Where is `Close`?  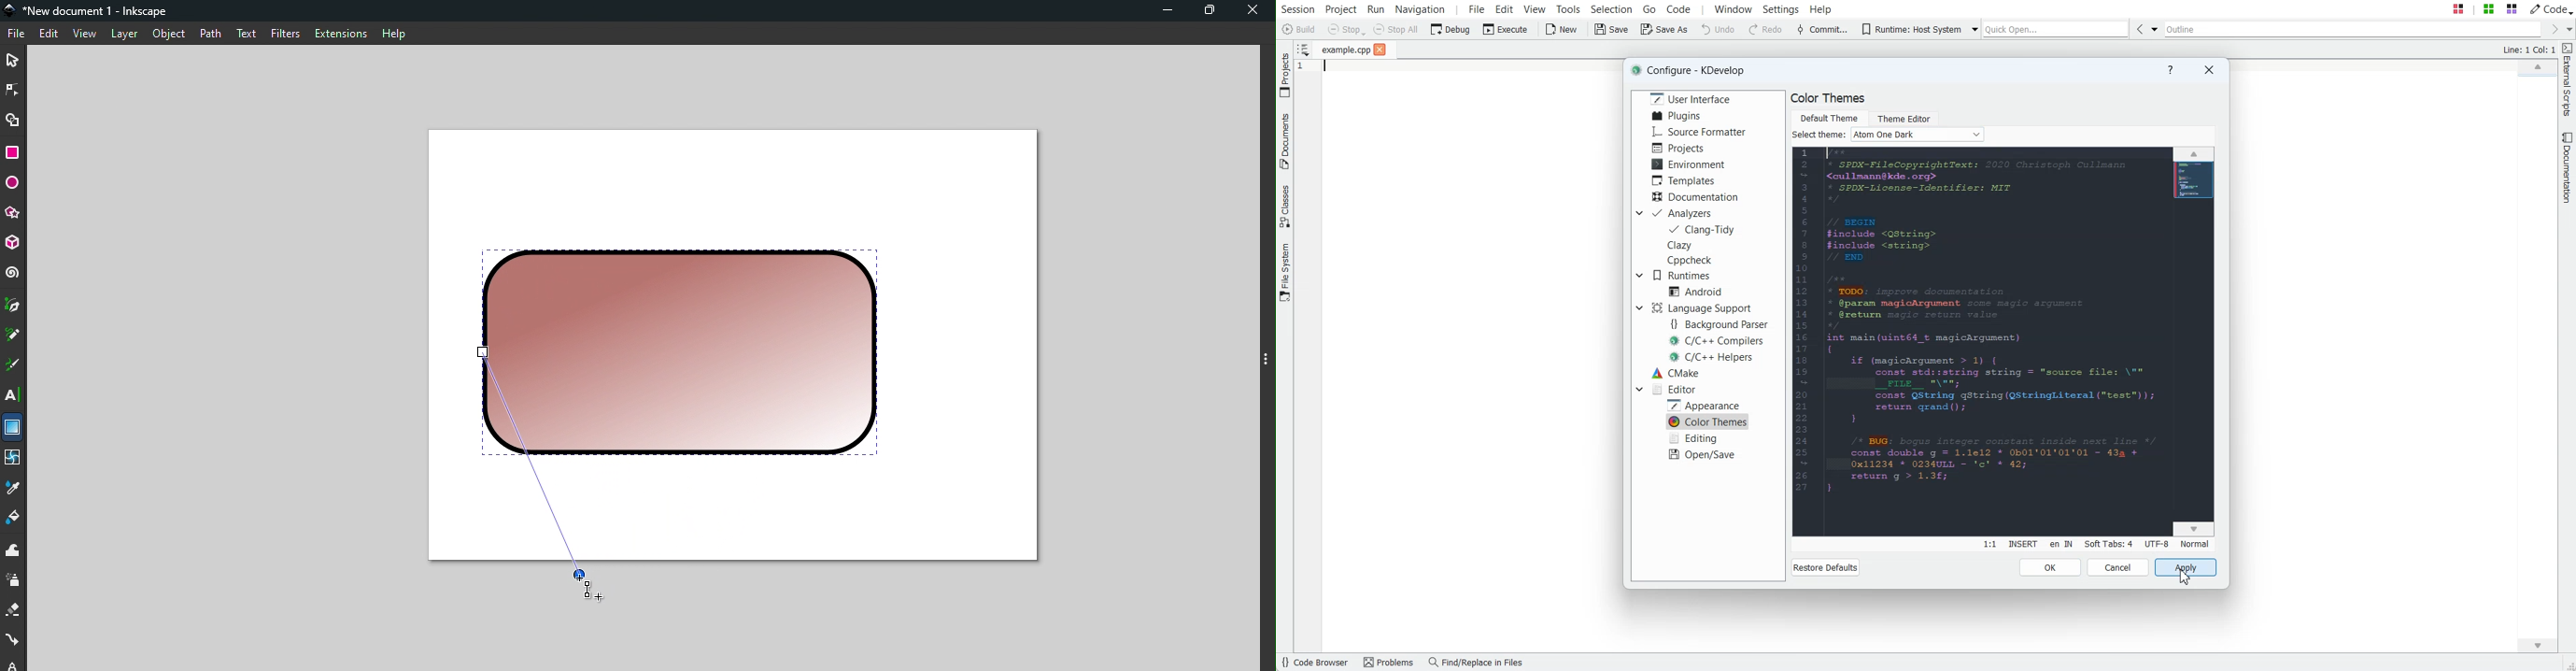 Close is located at coordinates (1254, 12).